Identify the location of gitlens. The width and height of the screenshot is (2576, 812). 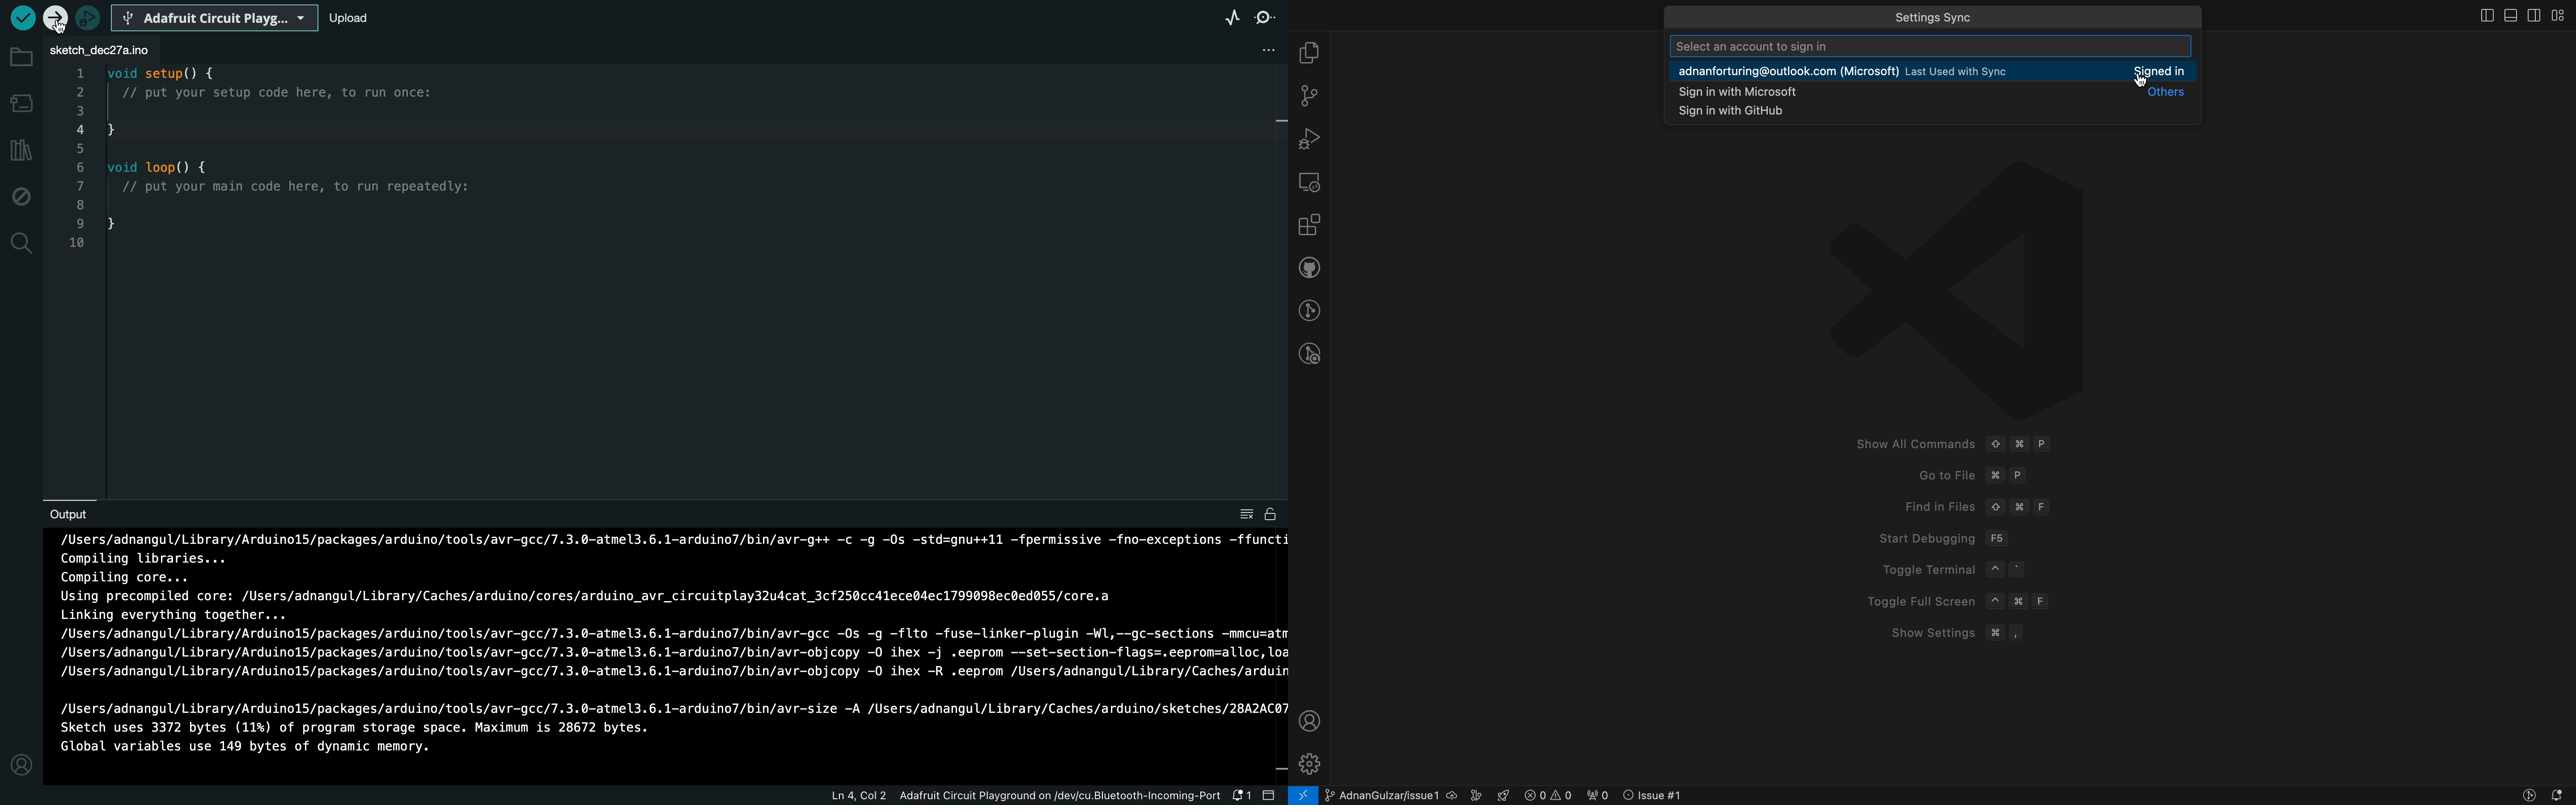
(1309, 309).